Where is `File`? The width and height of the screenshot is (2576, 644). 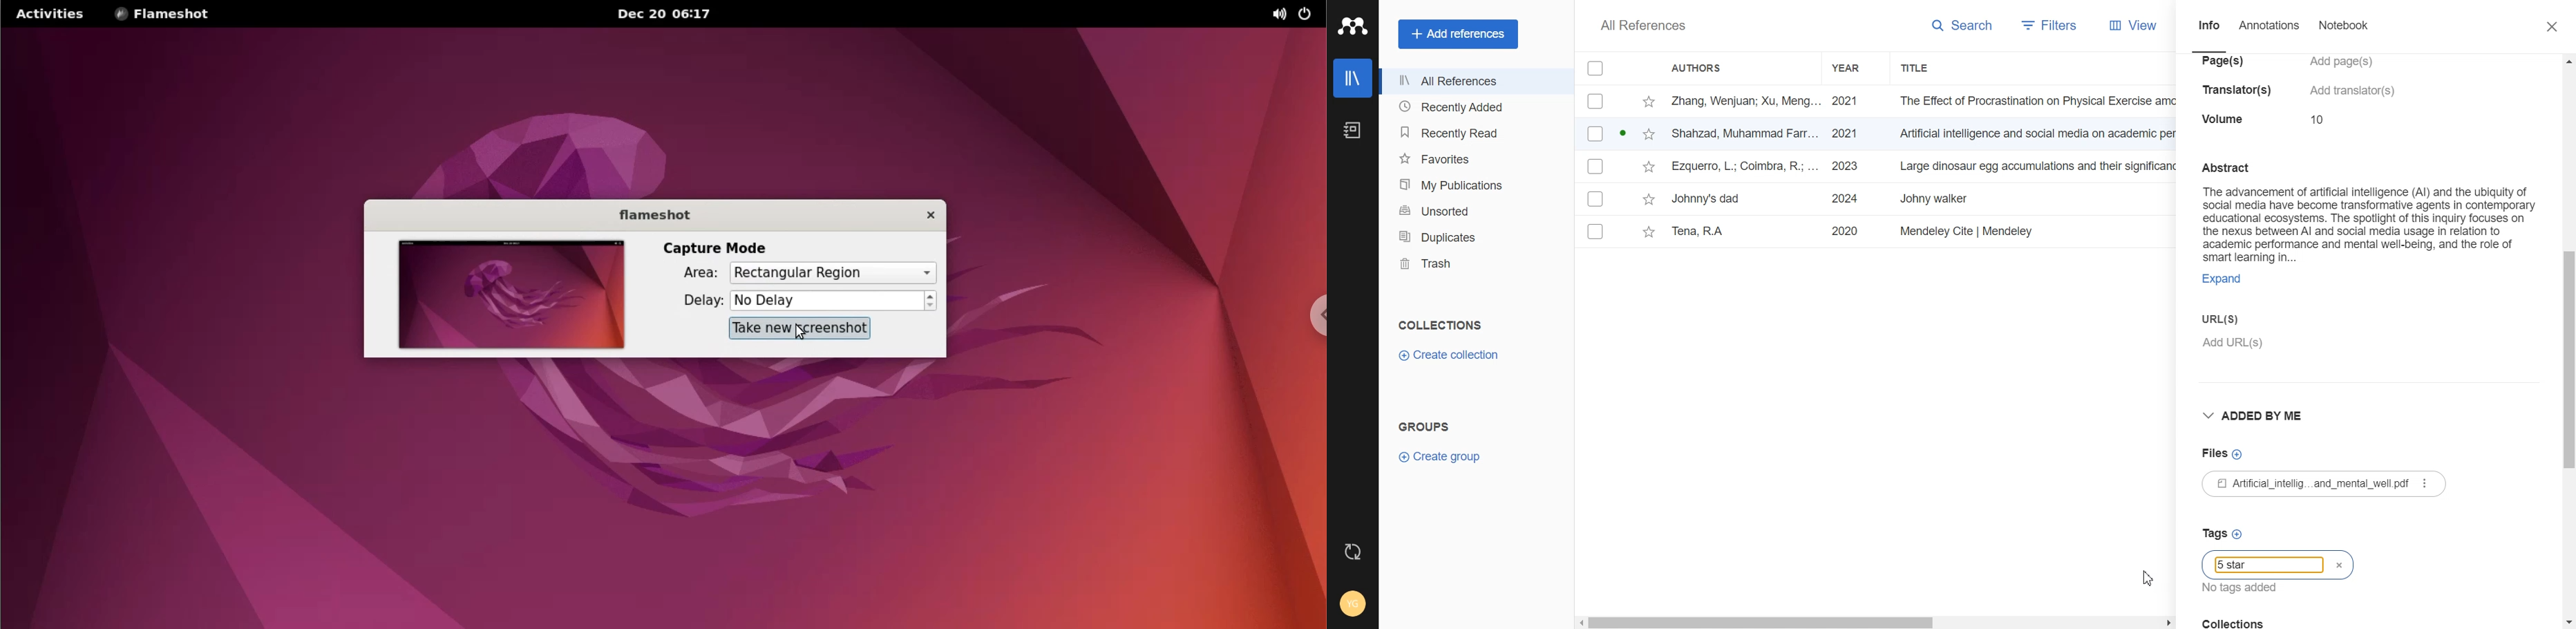 File is located at coordinates (1873, 199).